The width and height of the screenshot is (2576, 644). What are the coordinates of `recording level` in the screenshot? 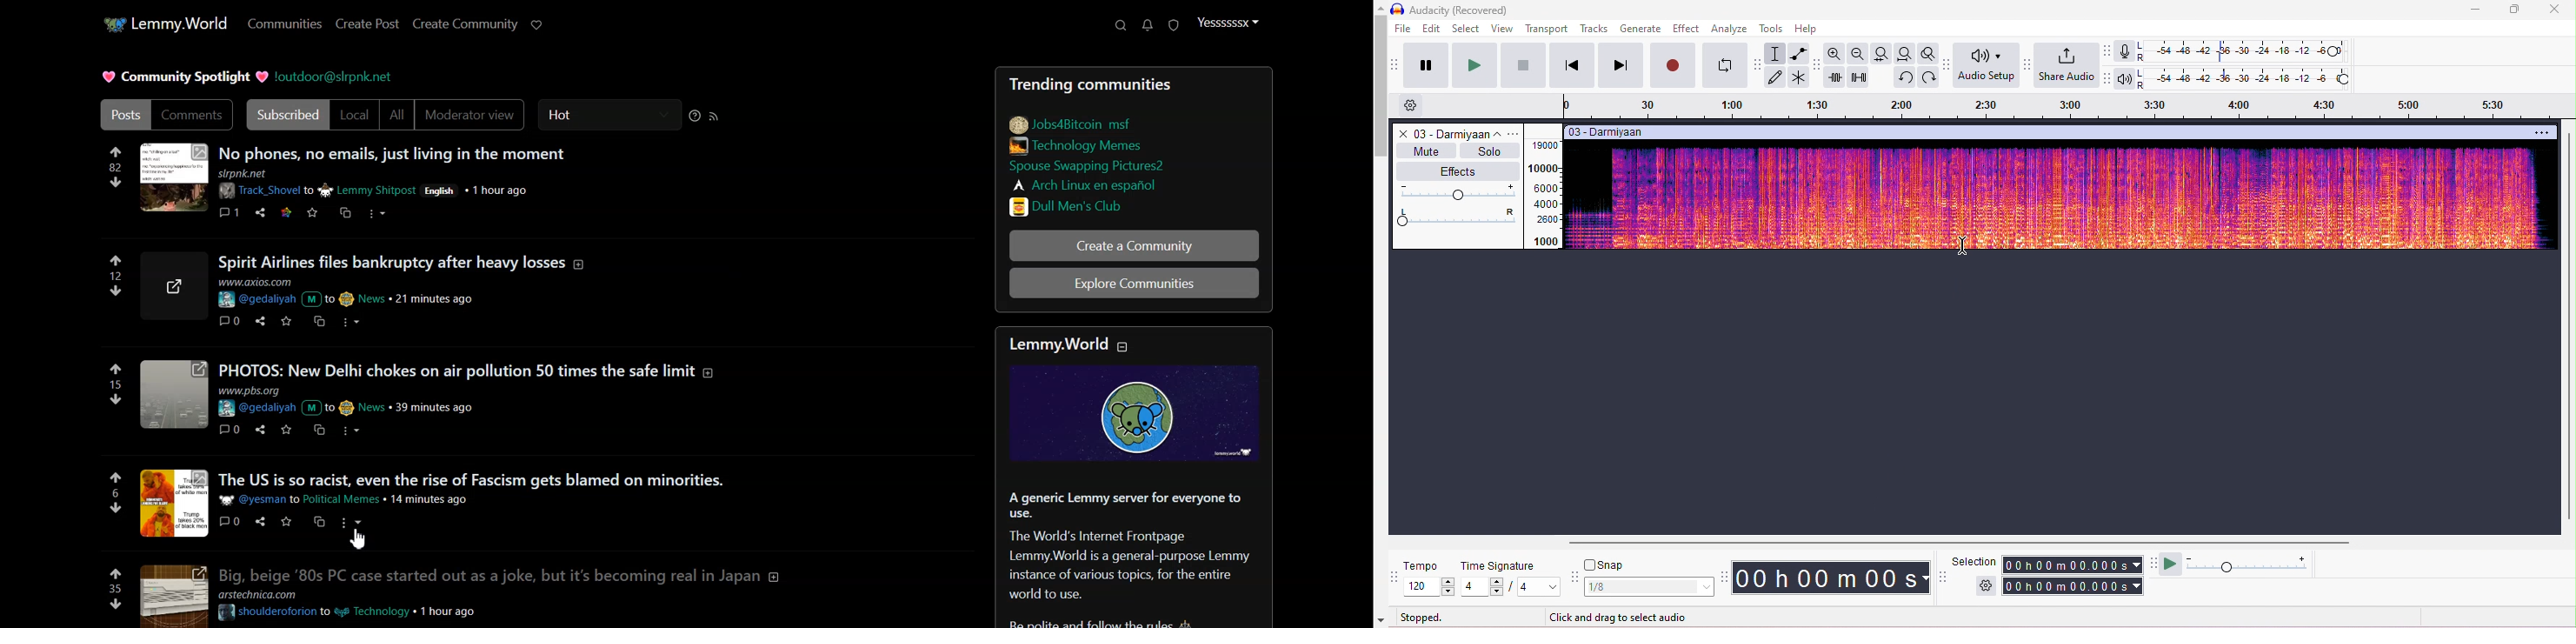 It's located at (2244, 51).